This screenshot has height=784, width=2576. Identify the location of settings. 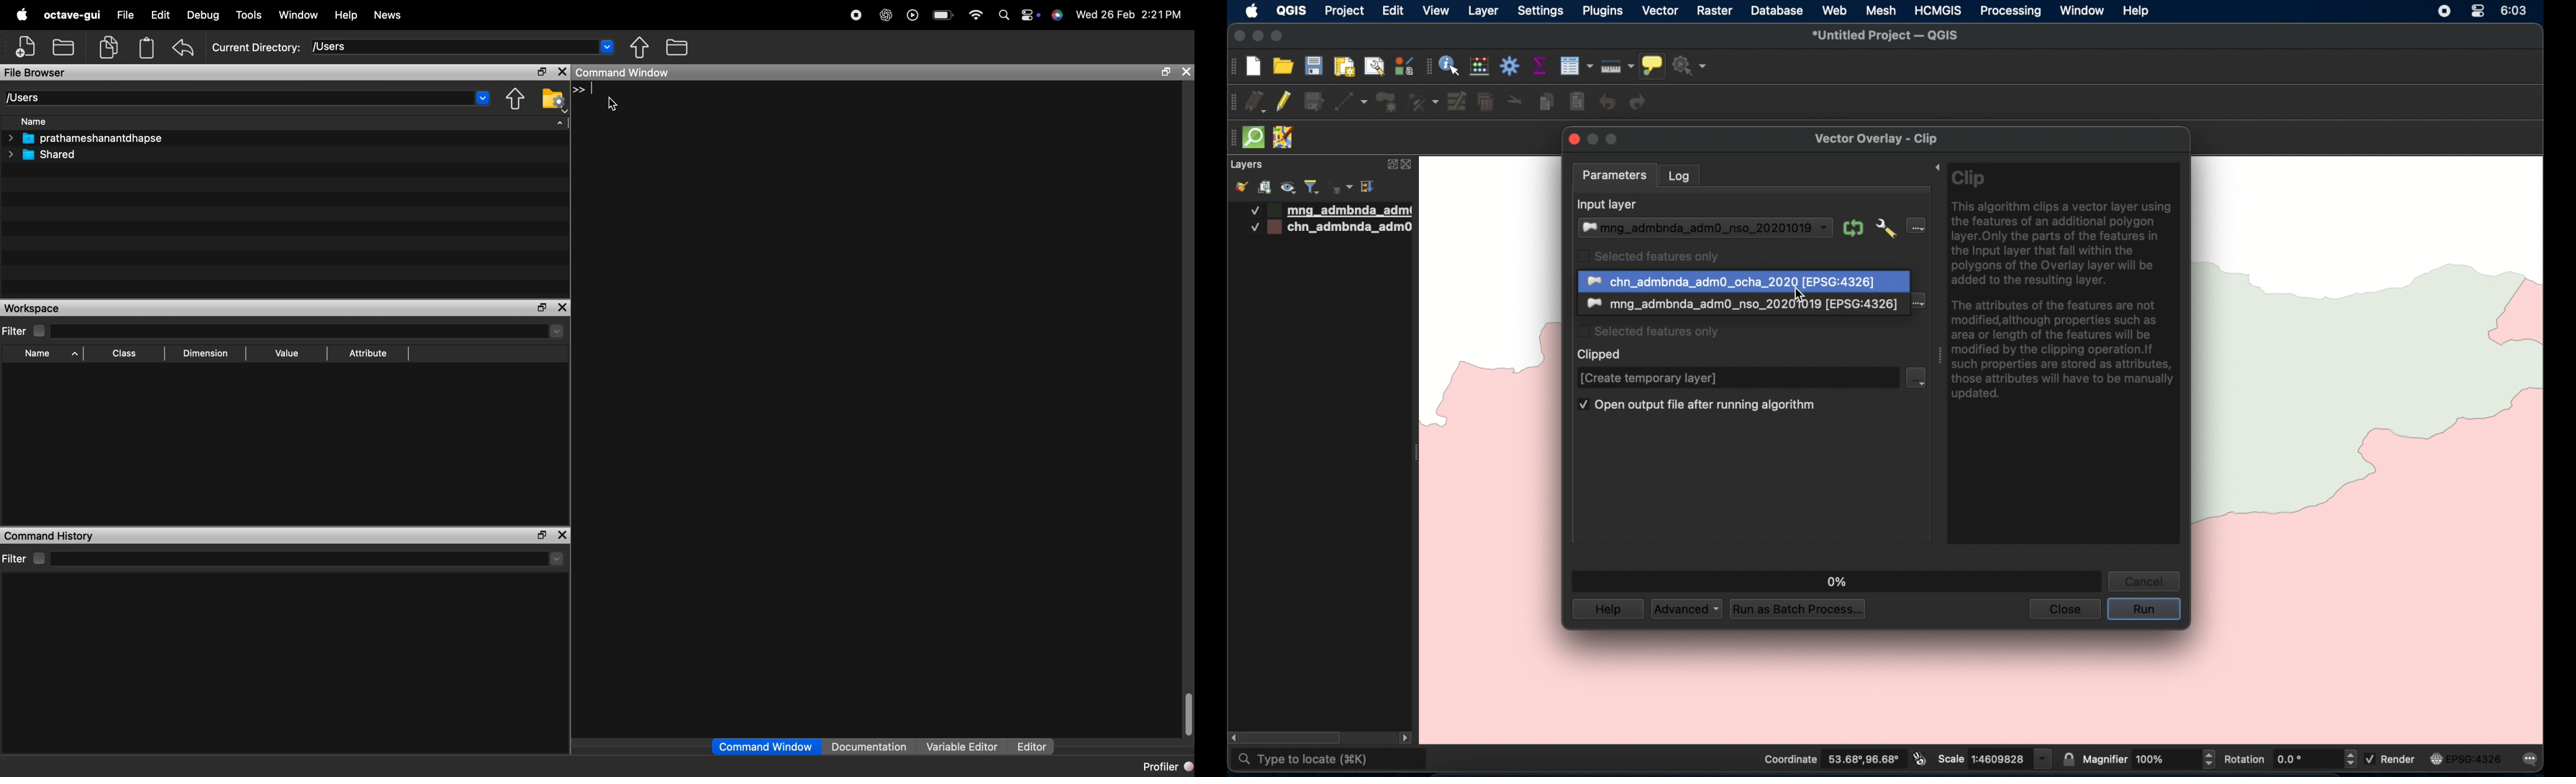
(1540, 12).